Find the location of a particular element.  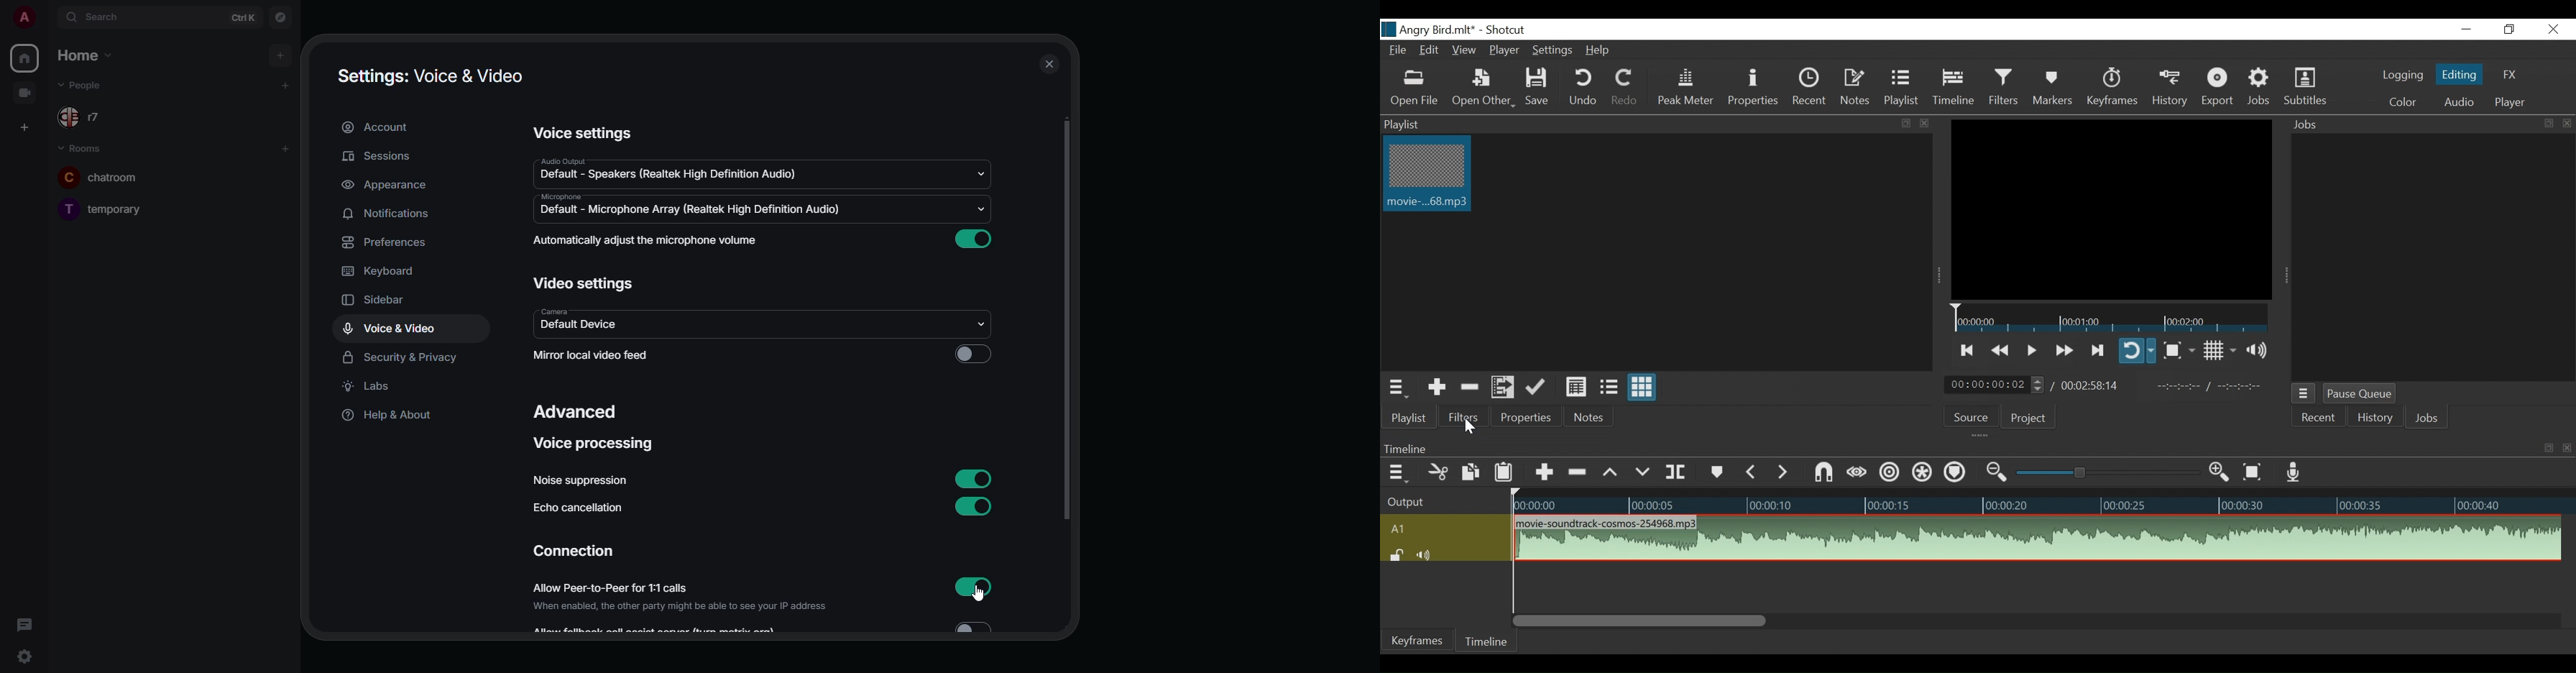

video settings is located at coordinates (583, 283).